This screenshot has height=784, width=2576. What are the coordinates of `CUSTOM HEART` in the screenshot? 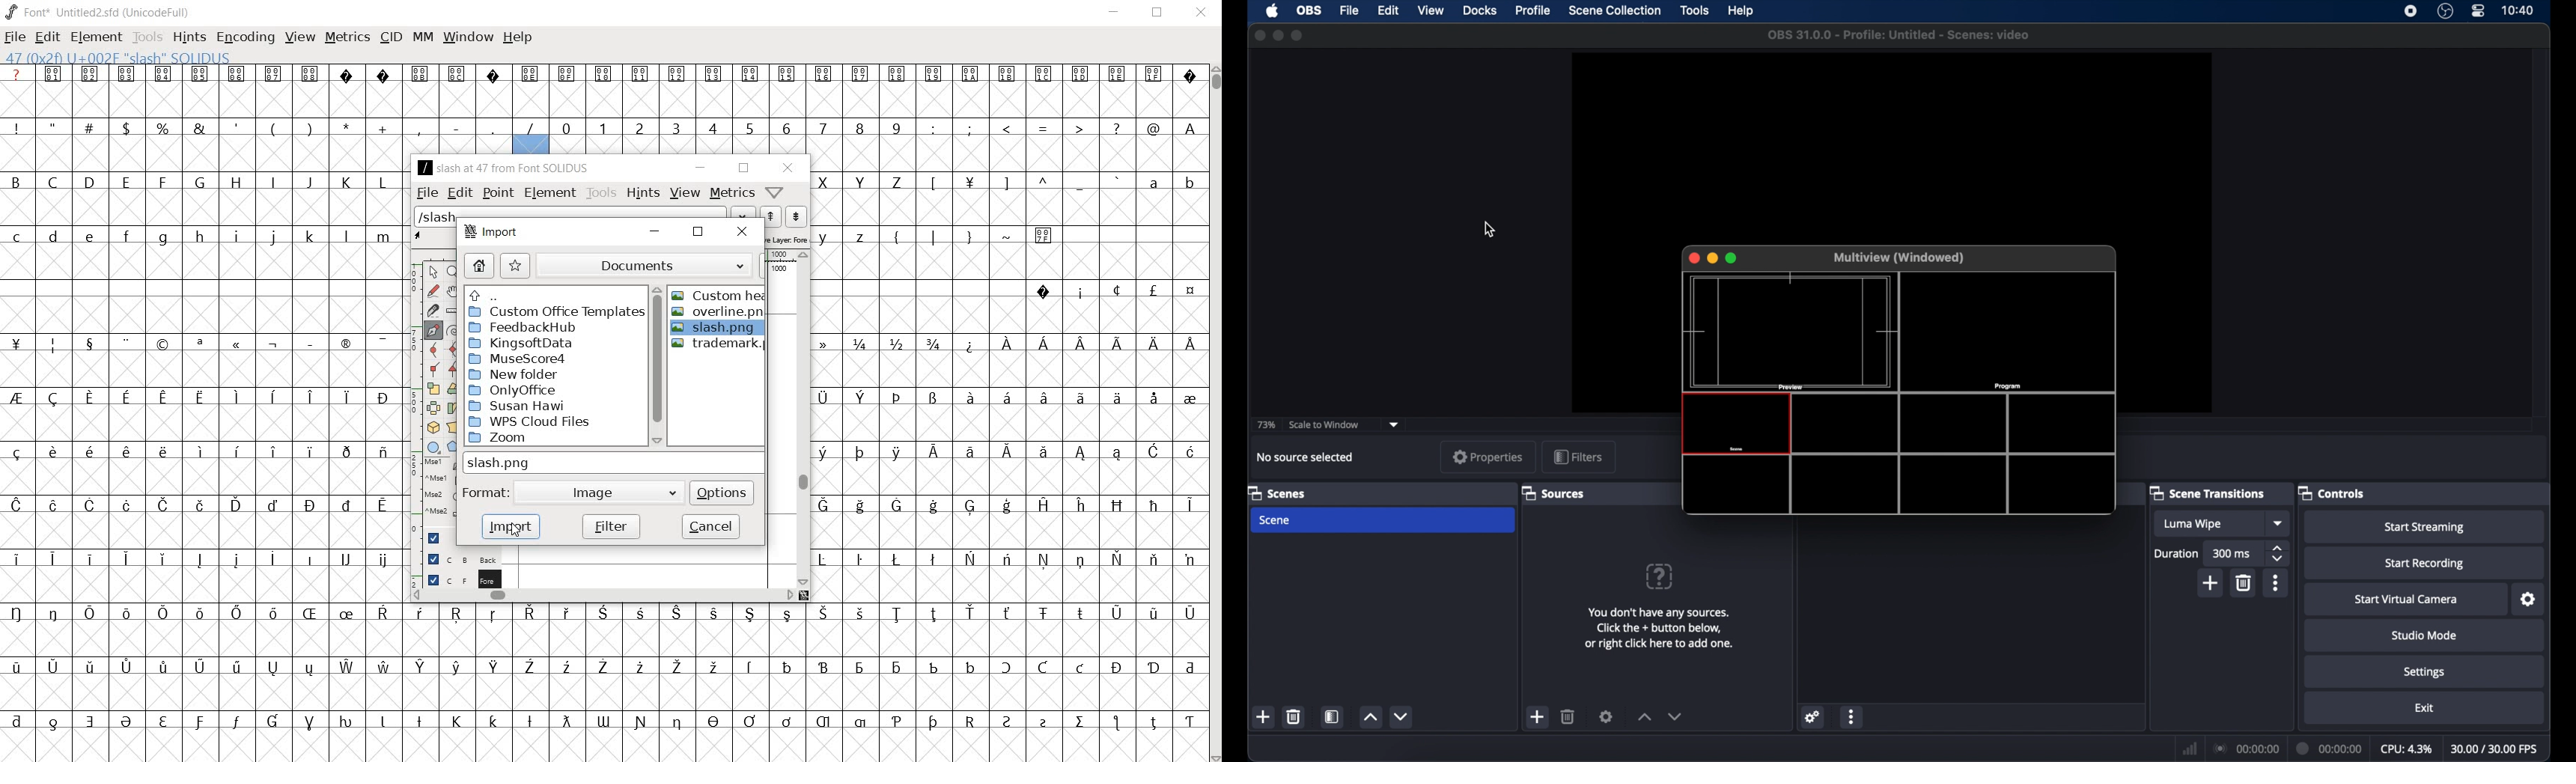 It's located at (719, 295).